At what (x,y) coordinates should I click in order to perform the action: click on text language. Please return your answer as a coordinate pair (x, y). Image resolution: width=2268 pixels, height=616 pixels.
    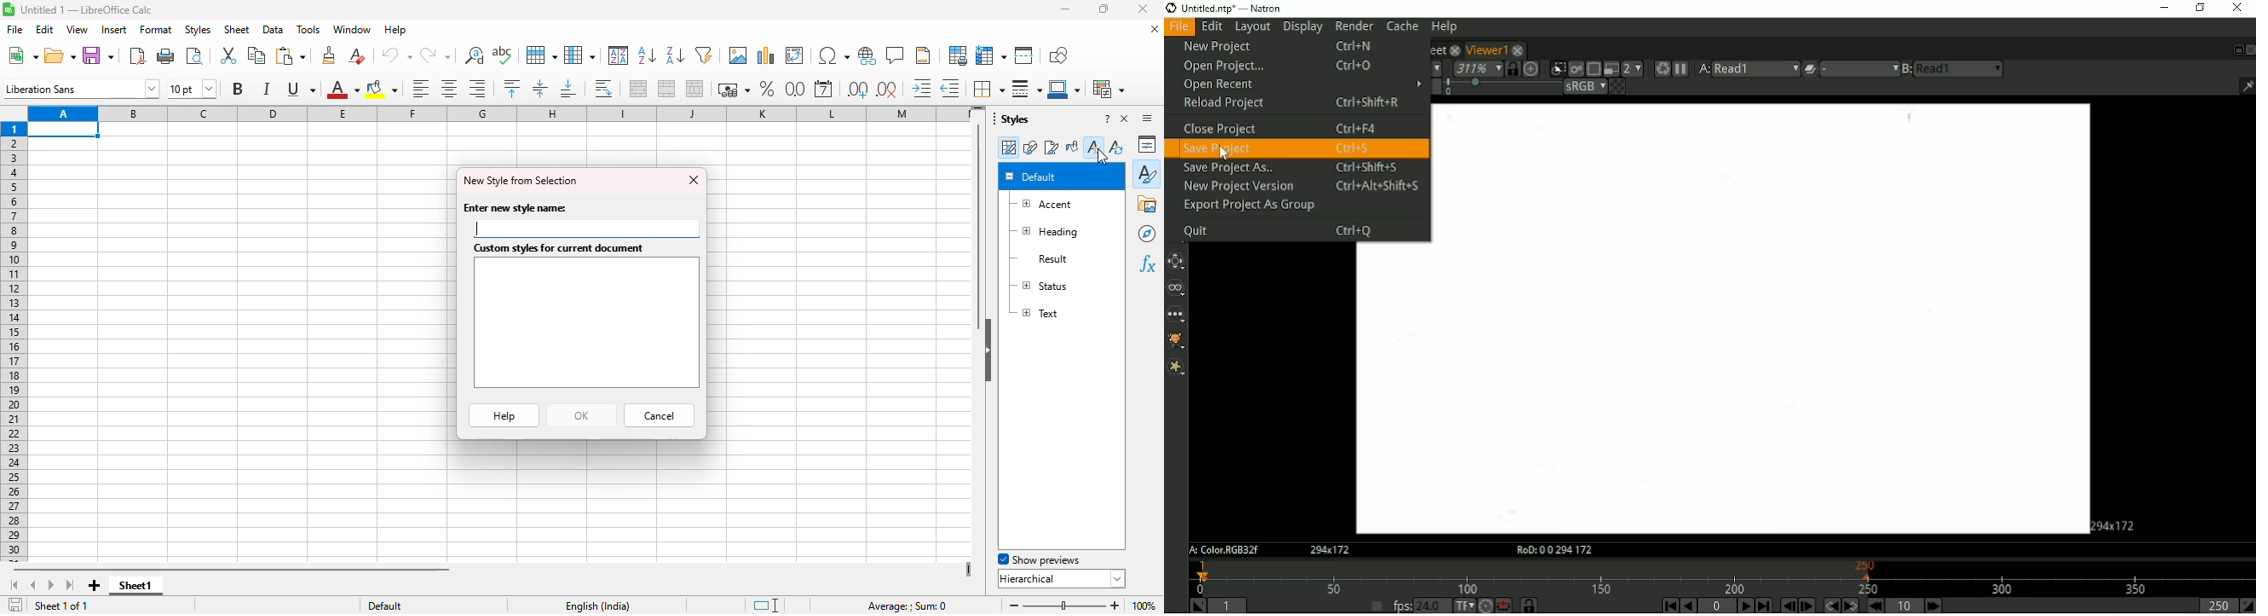
    Looking at the image, I should click on (597, 606).